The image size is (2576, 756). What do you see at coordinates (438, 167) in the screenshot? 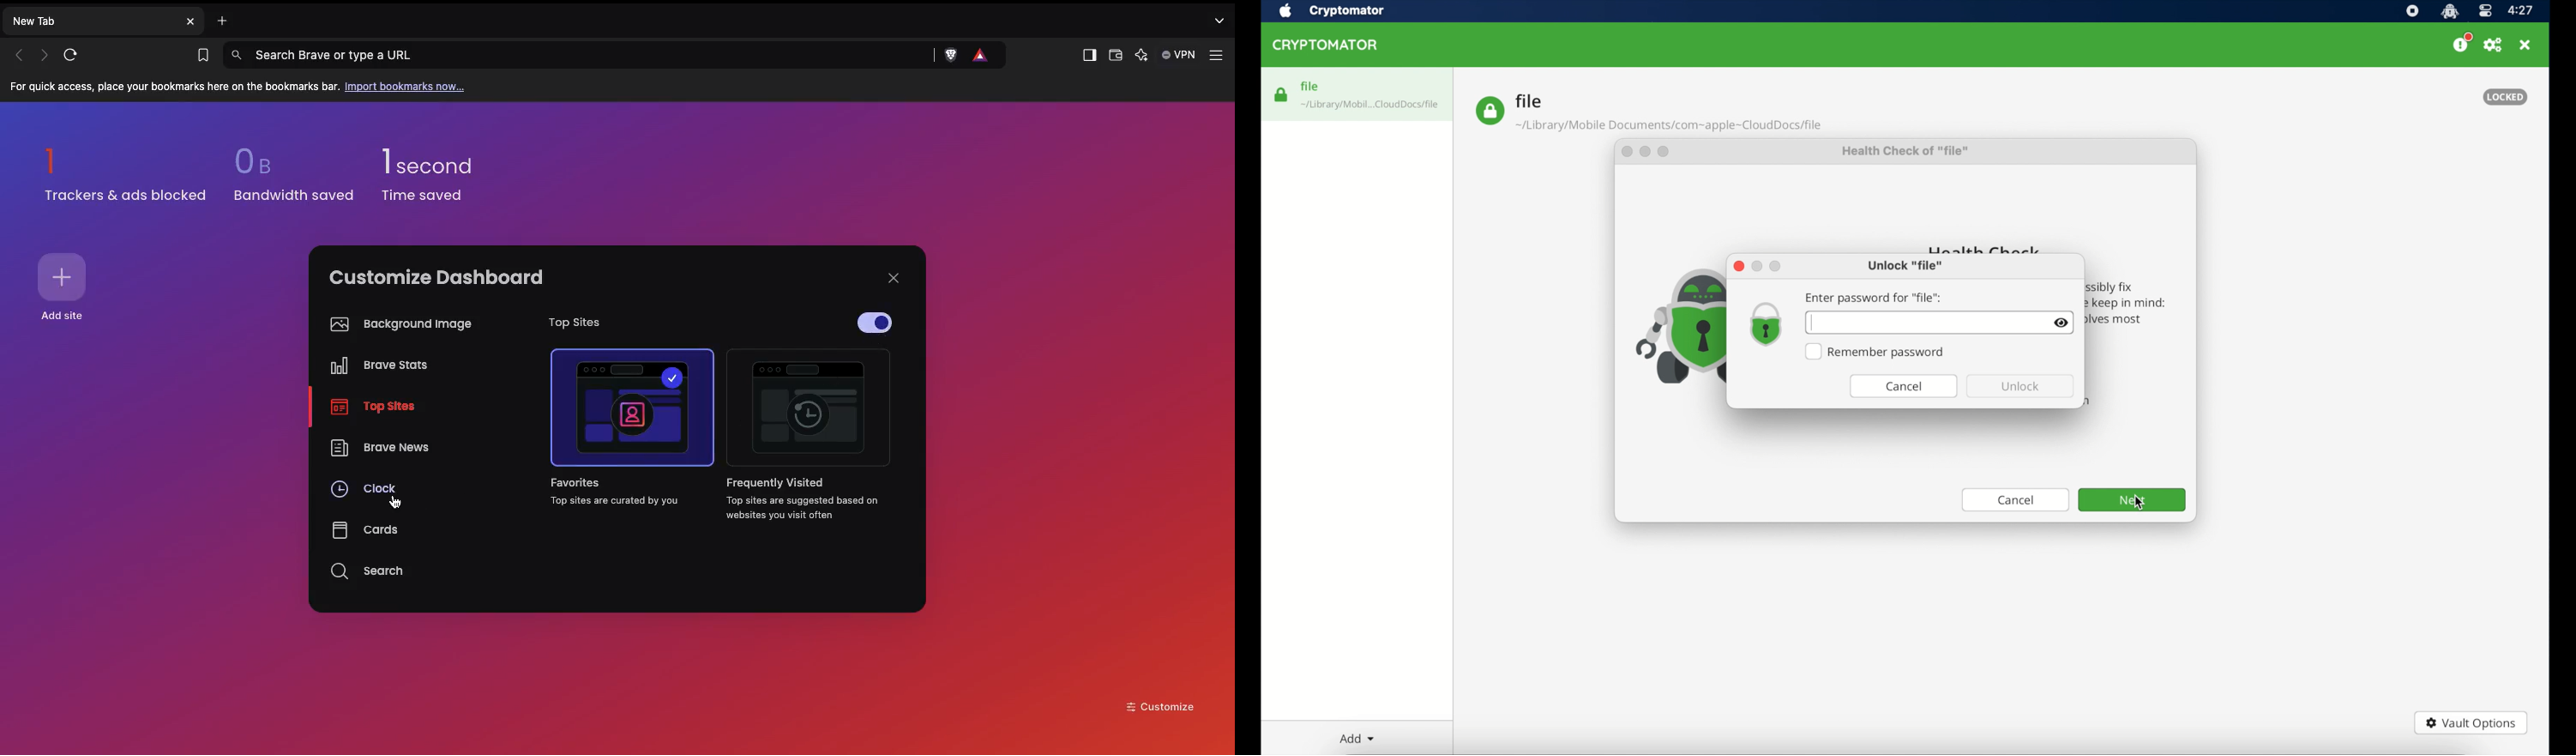
I see `1 second time saved` at bounding box center [438, 167].